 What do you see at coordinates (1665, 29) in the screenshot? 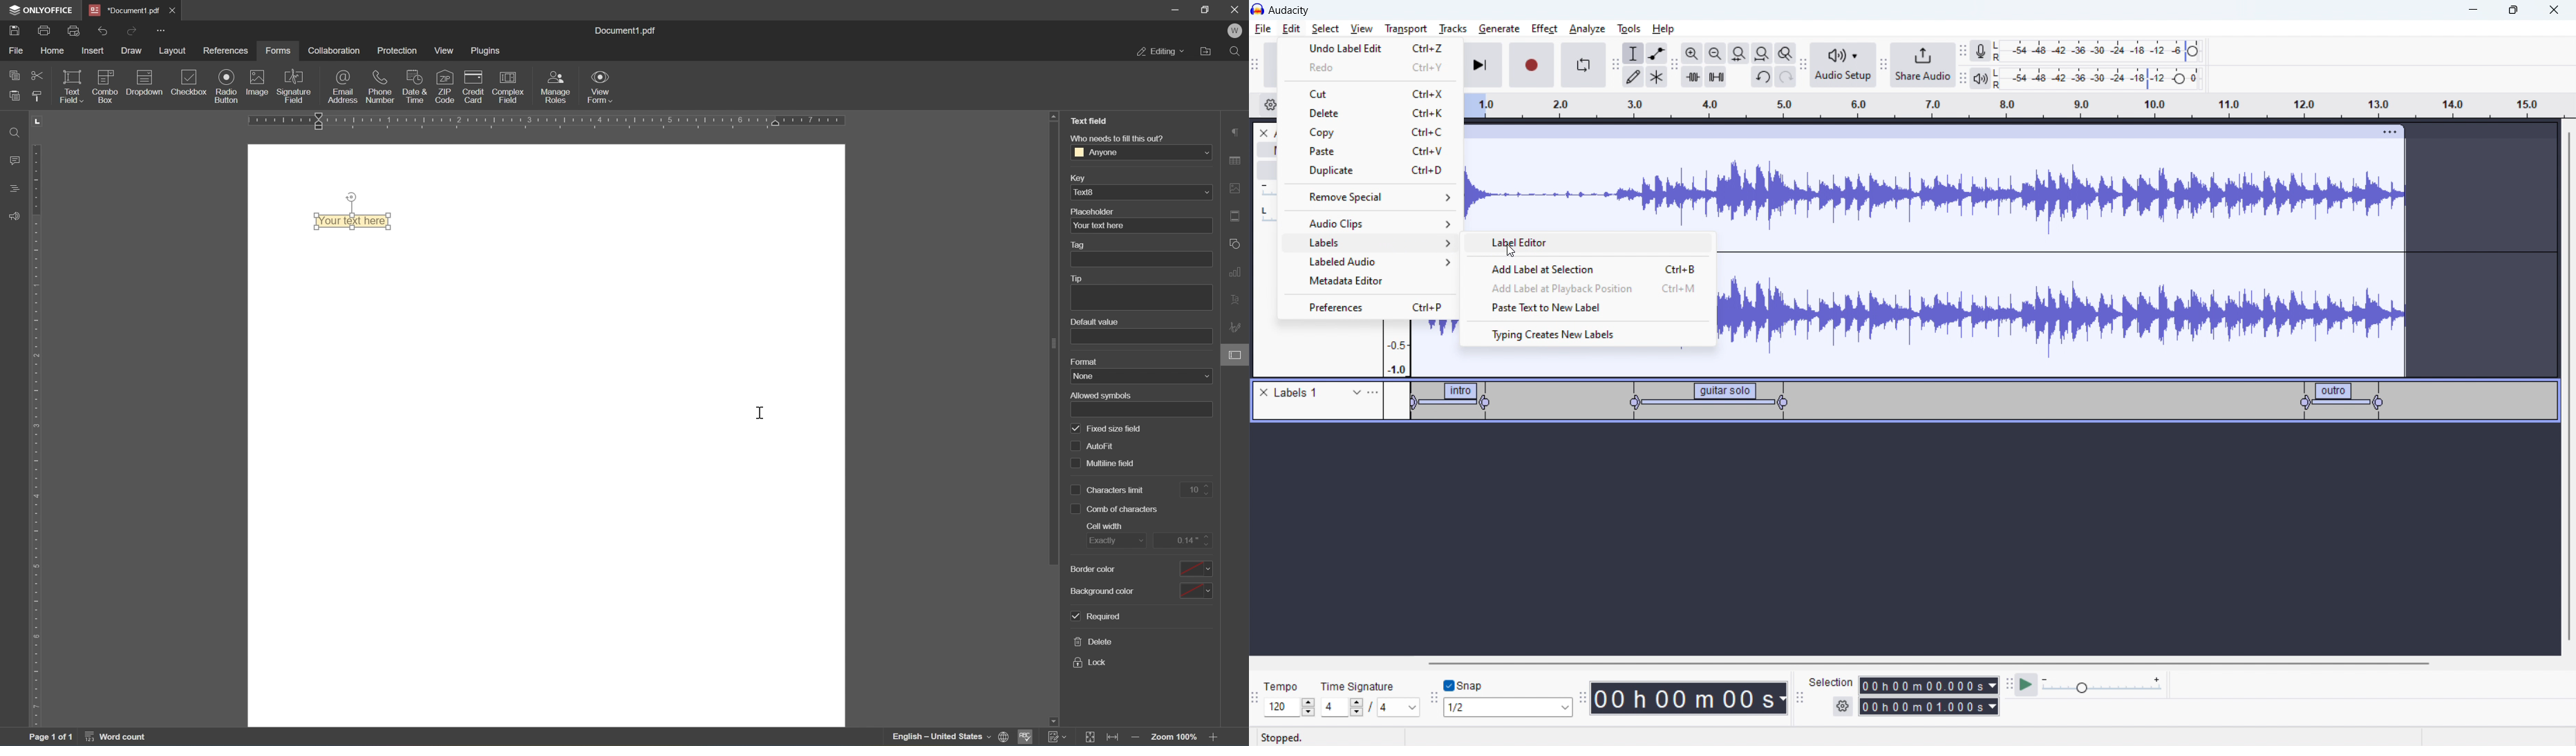
I see `help` at bounding box center [1665, 29].